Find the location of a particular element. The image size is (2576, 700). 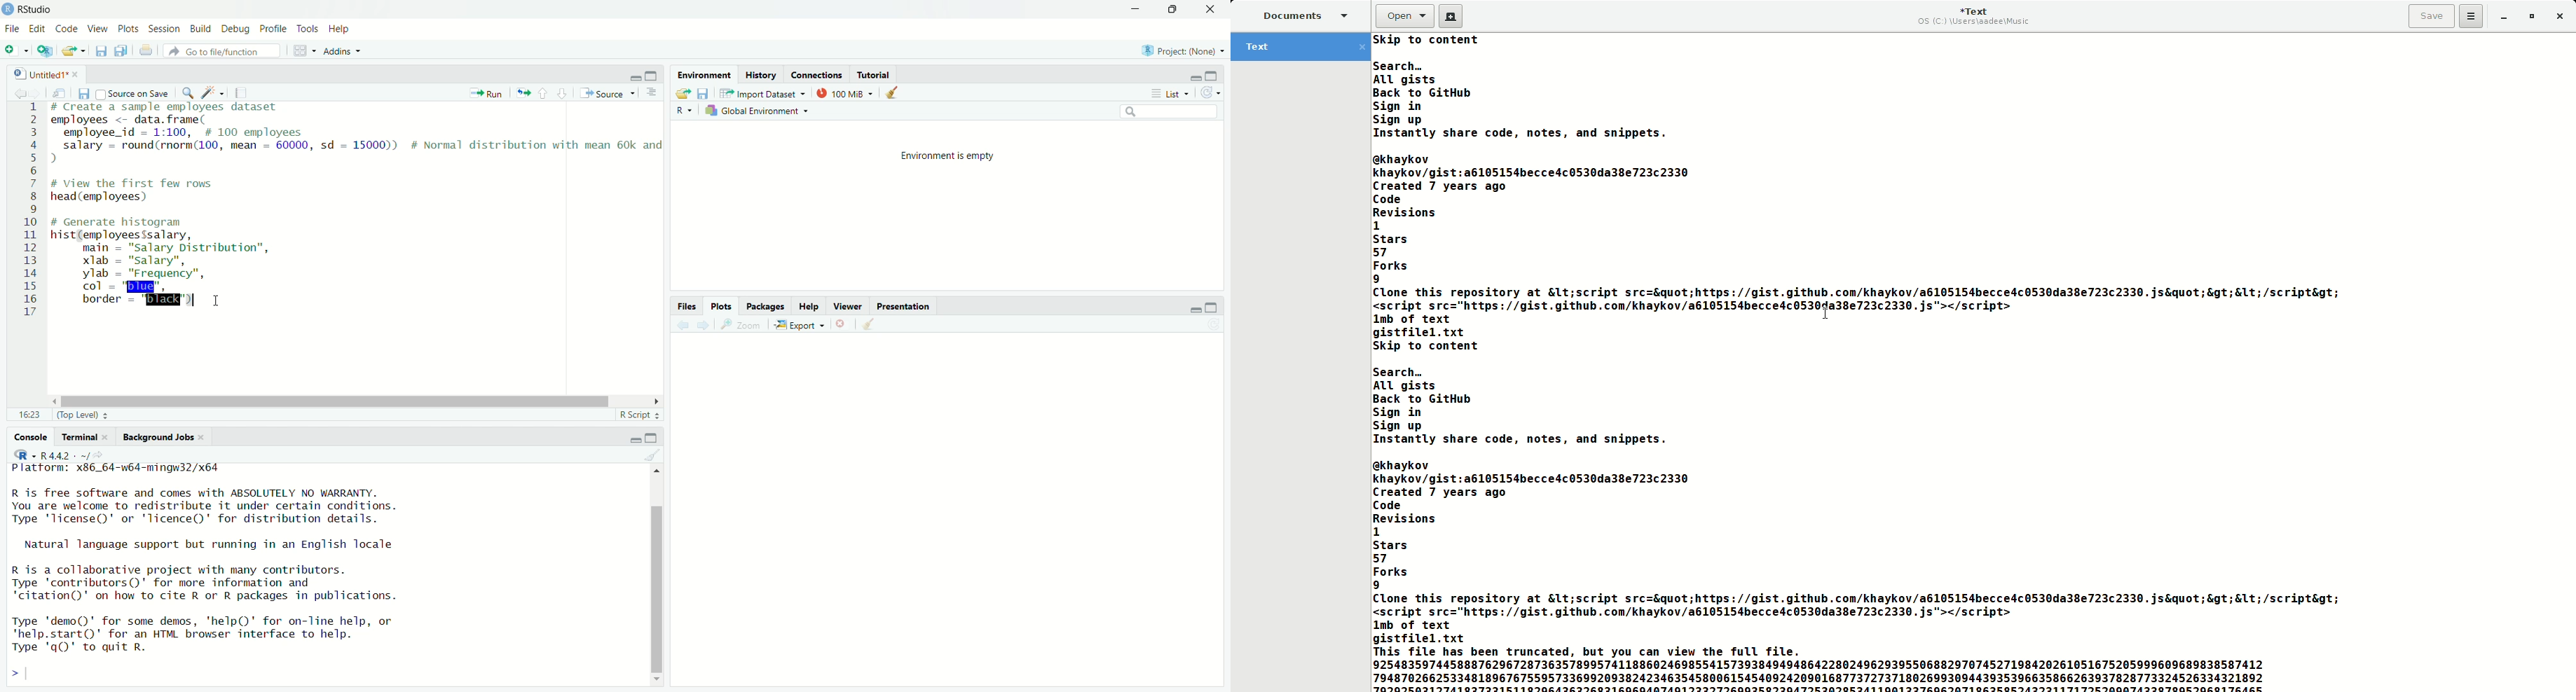

Untitled1* is located at coordinates (41, 74).